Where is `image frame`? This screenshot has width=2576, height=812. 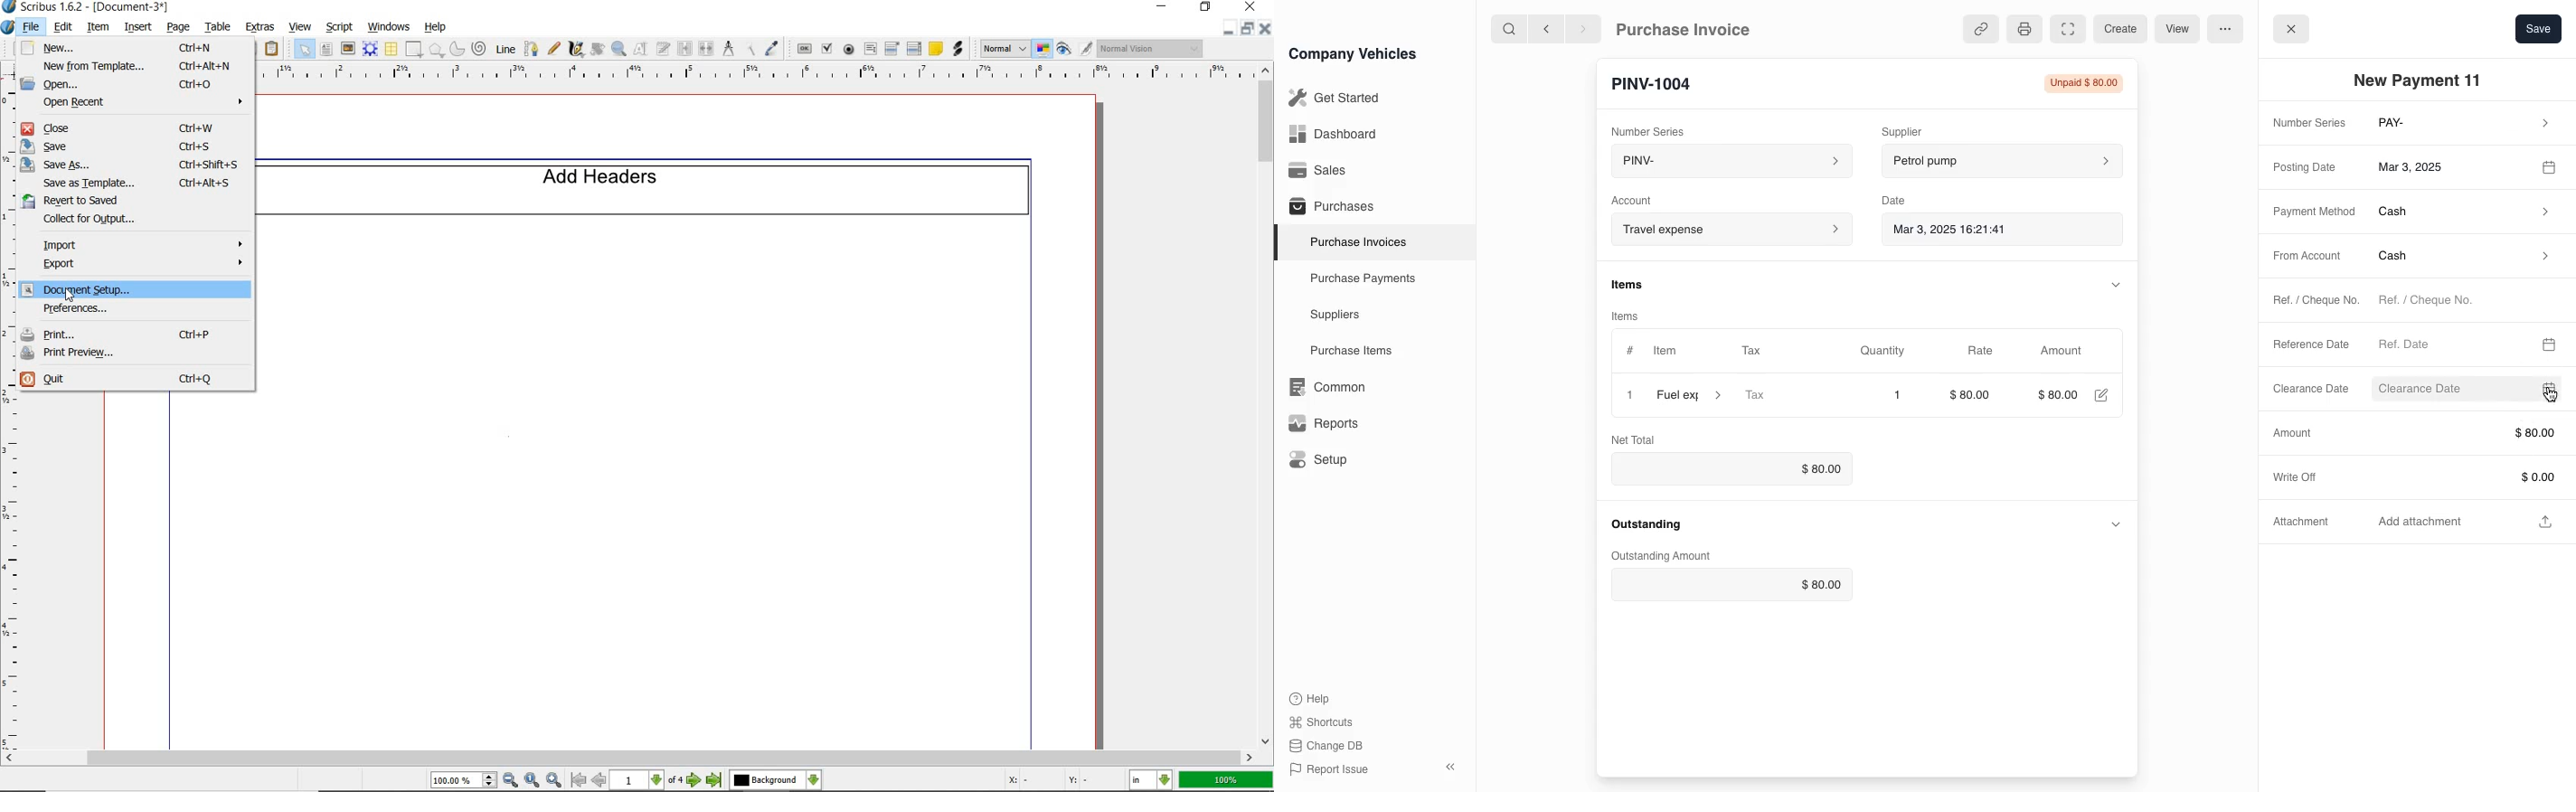
image frame is located at coordinates (348, 49).